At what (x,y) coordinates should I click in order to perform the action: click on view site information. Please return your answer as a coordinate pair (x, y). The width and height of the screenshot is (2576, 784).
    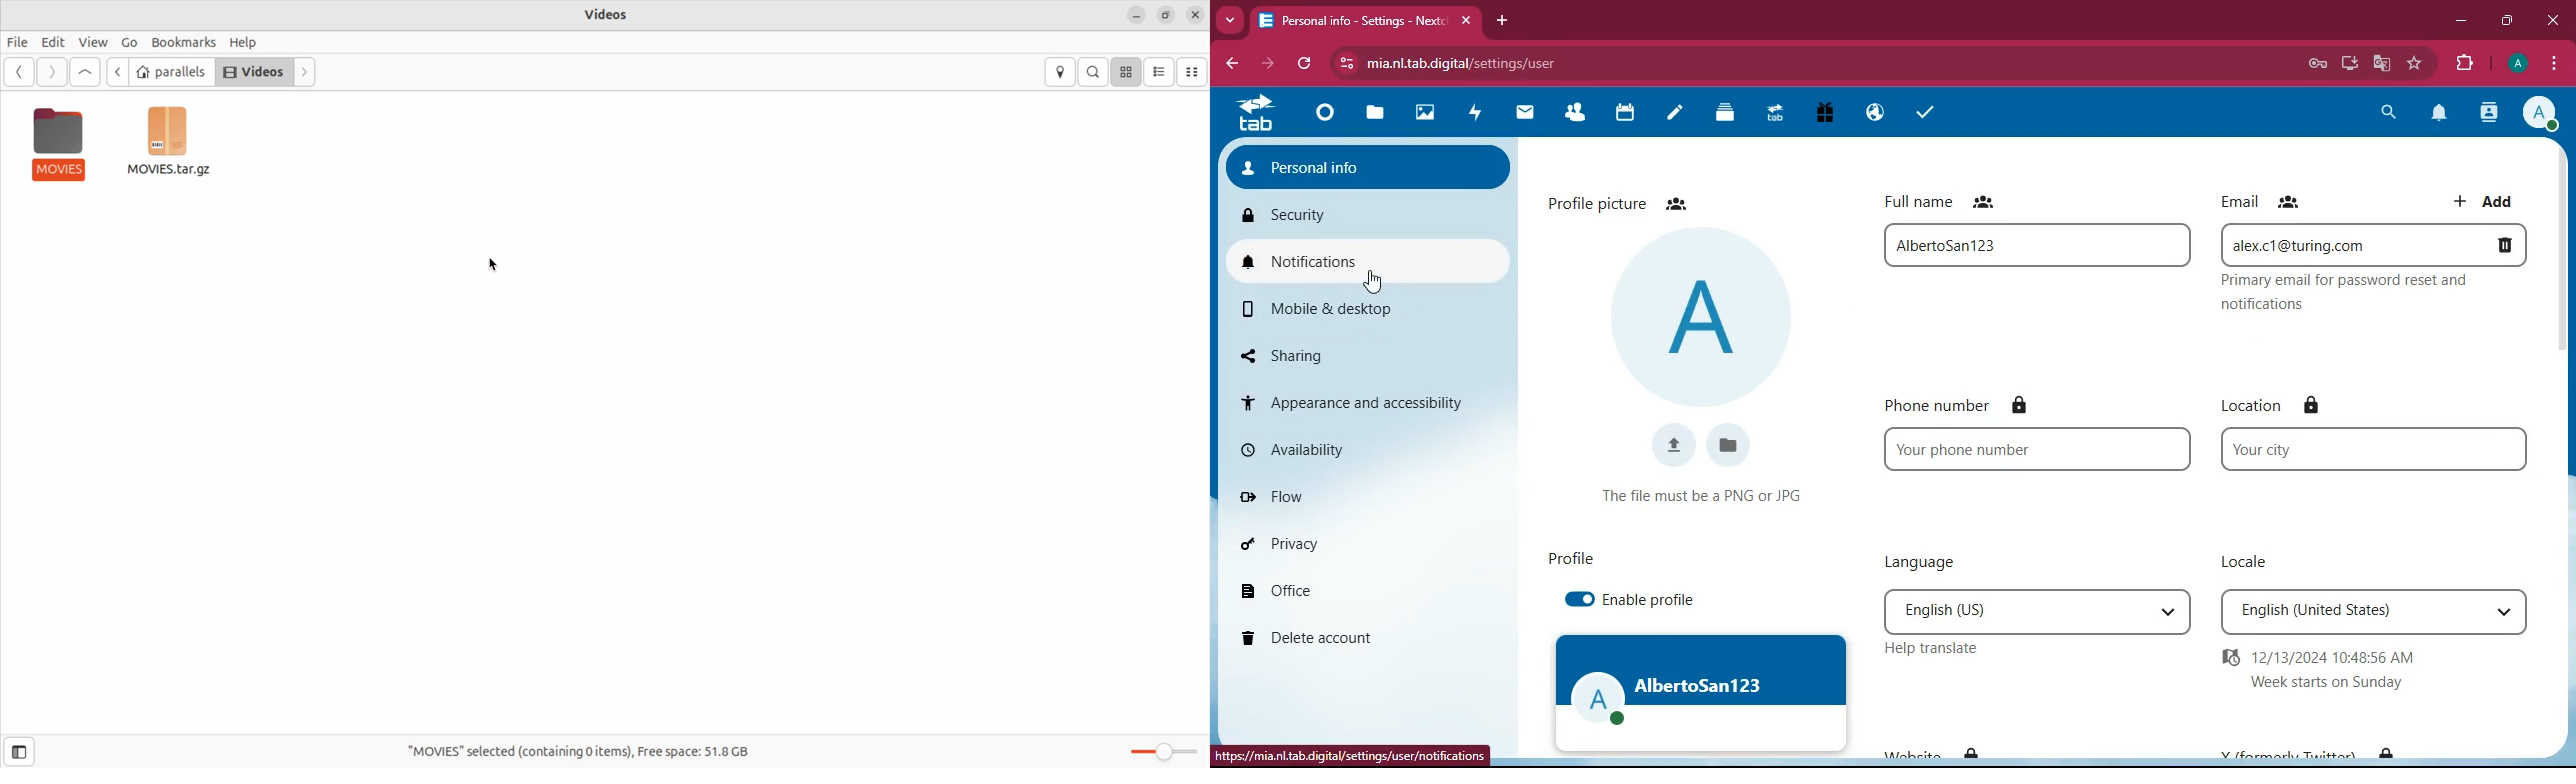
    Looking at the image, I should click on (1344, 65).